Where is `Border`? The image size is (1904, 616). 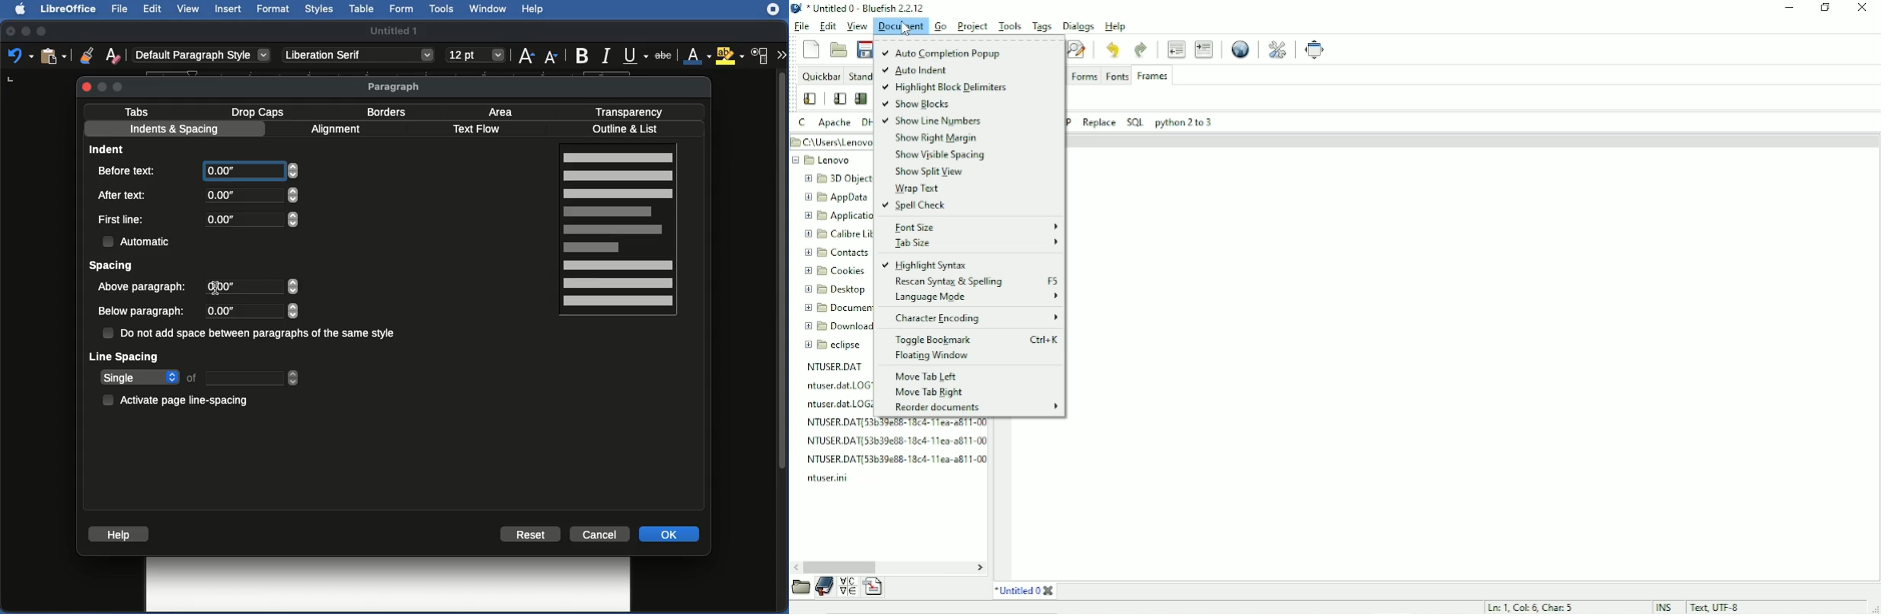 Border is located at coordinates (387, 112).